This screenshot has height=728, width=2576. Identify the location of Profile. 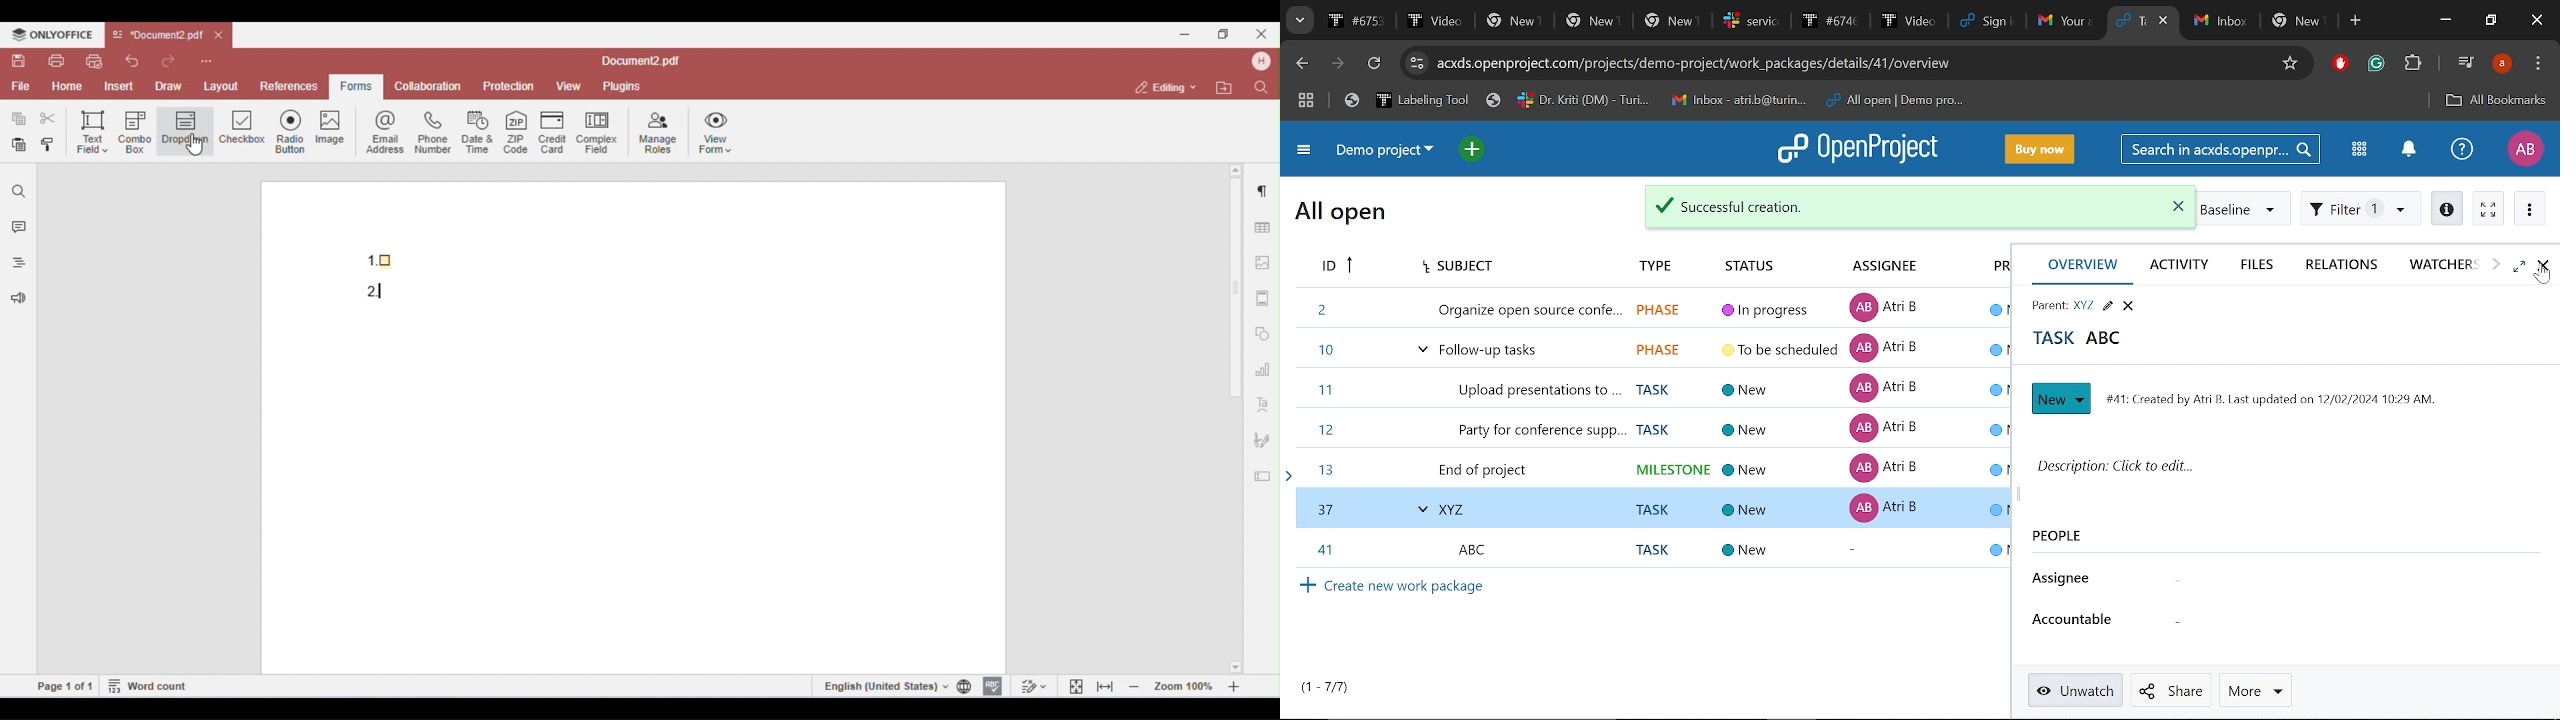
(2525, 149).